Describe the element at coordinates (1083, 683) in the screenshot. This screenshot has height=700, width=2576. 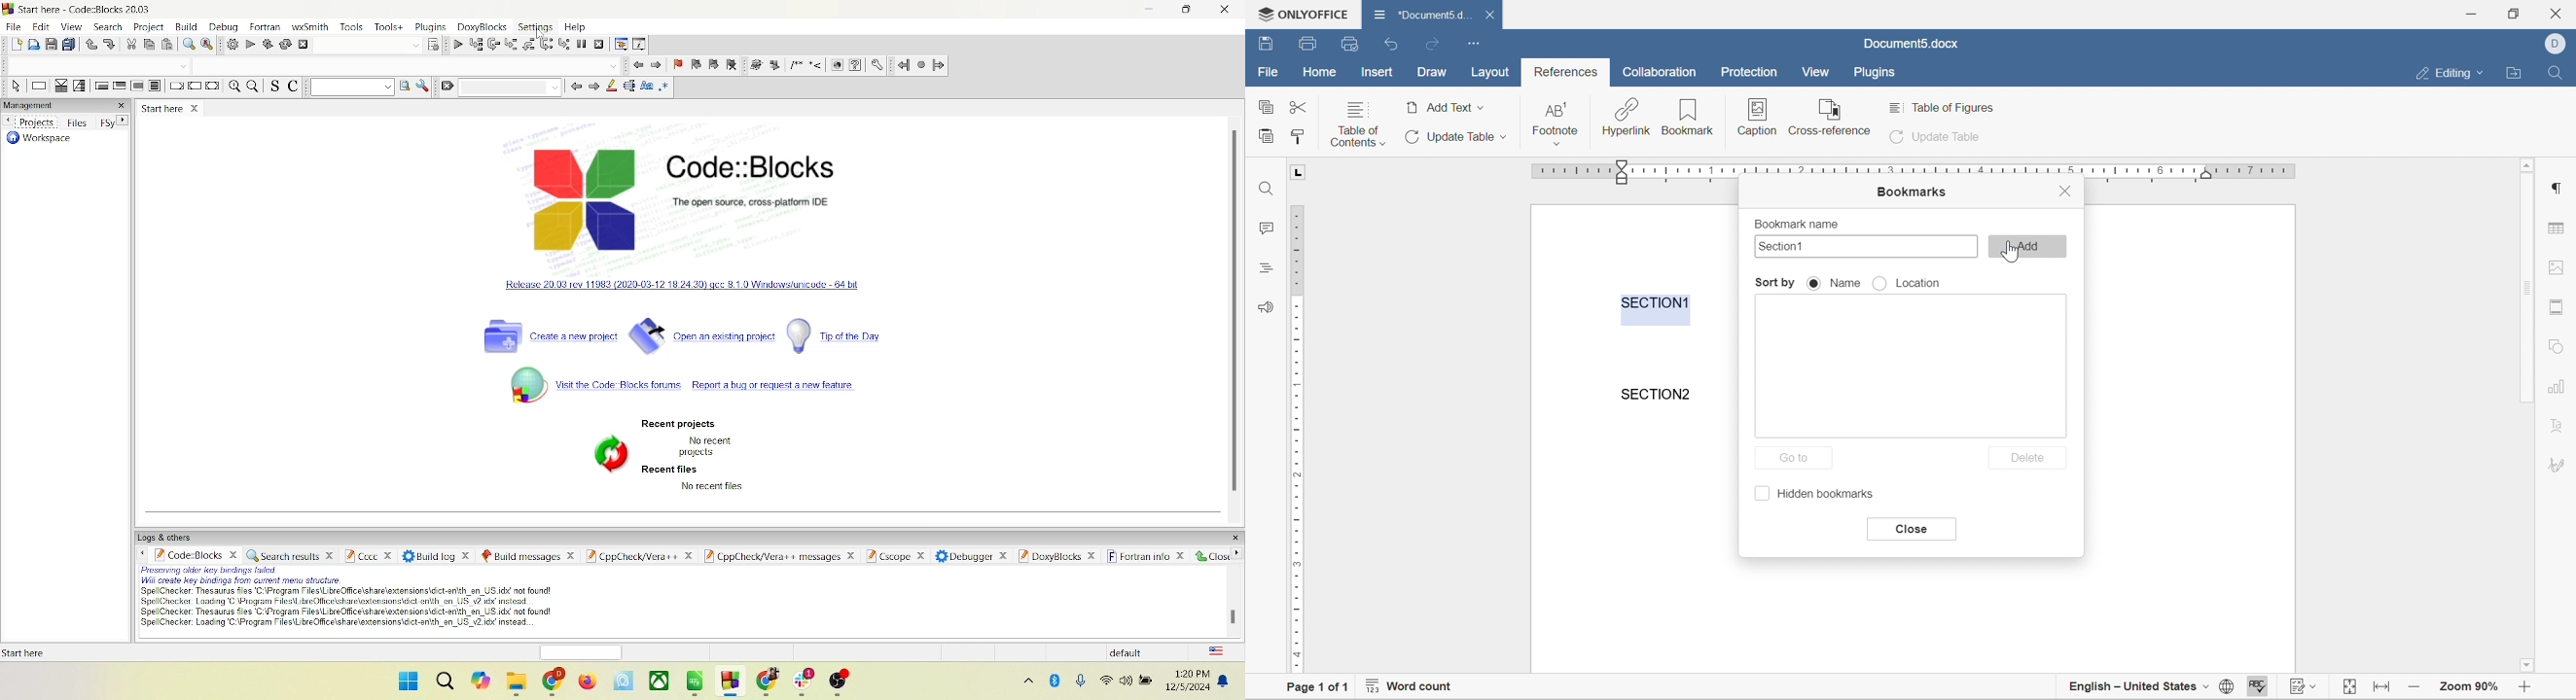
I see `microphone` at that location.